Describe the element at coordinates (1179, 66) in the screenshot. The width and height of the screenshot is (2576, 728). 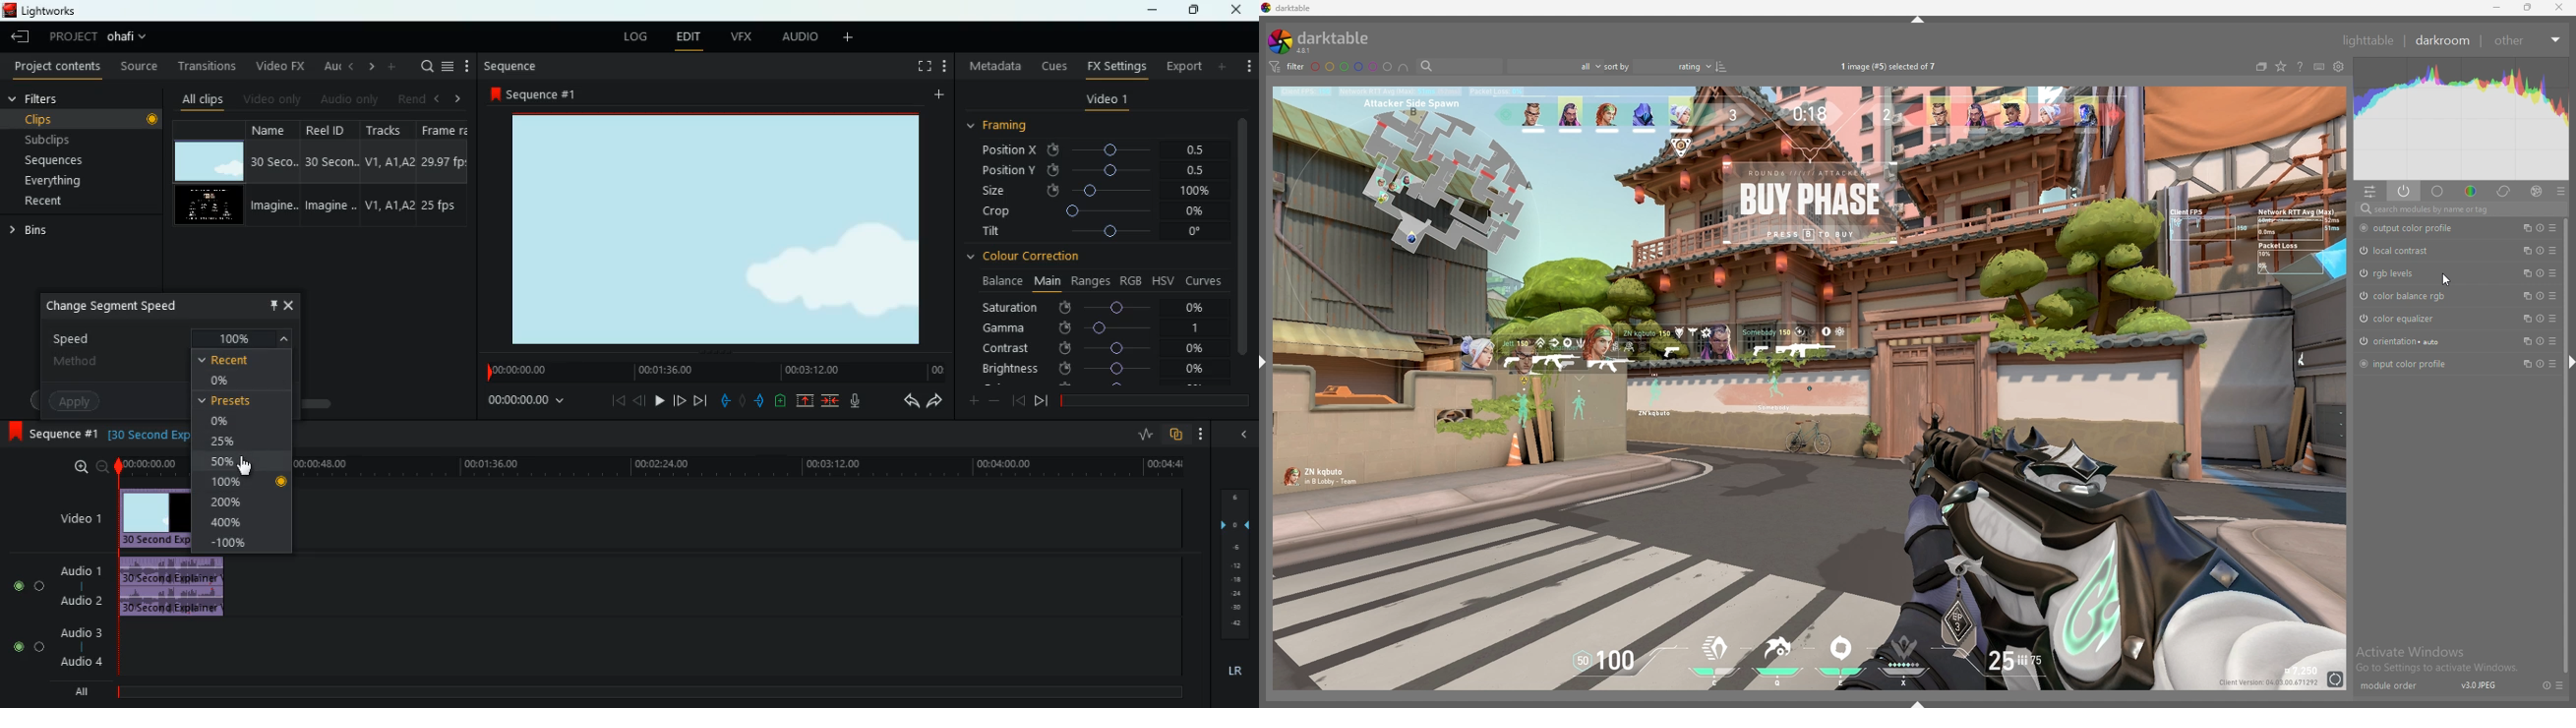
I see `export` at that location.